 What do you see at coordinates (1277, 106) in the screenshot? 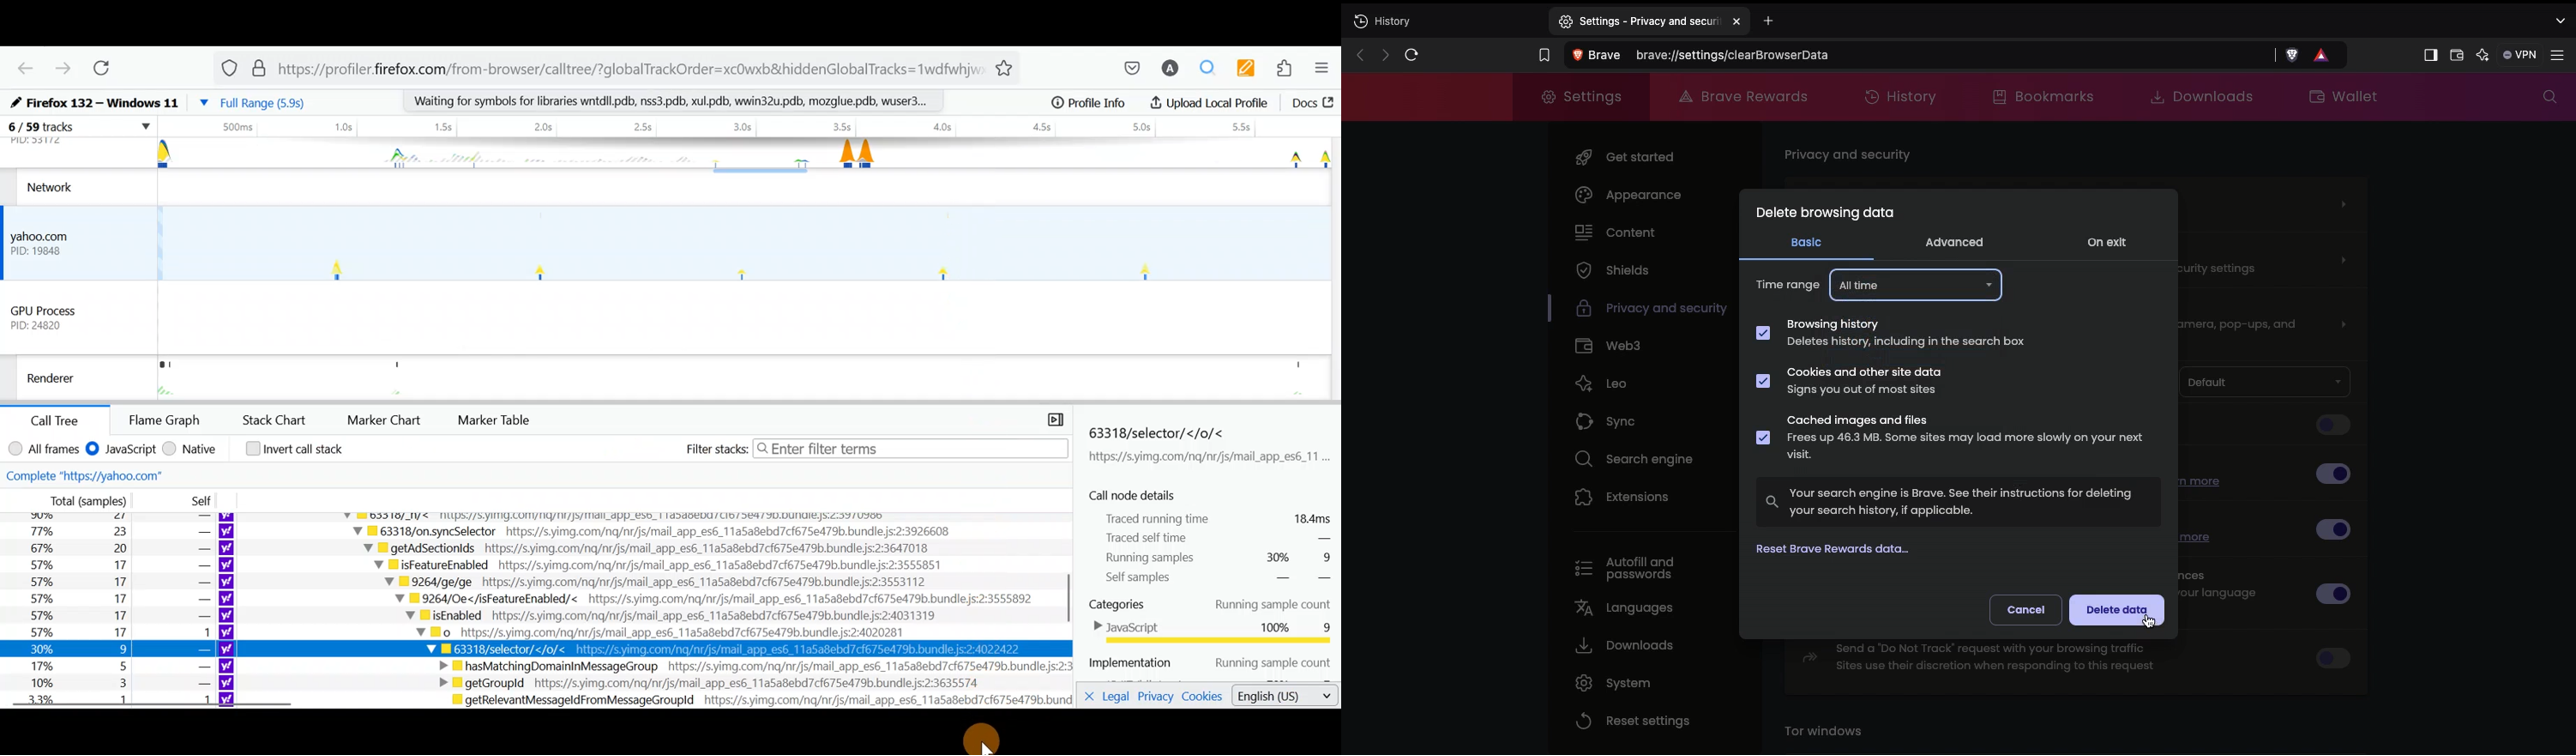
I see `Other bookmarks` at bounding box center [1277, 106].